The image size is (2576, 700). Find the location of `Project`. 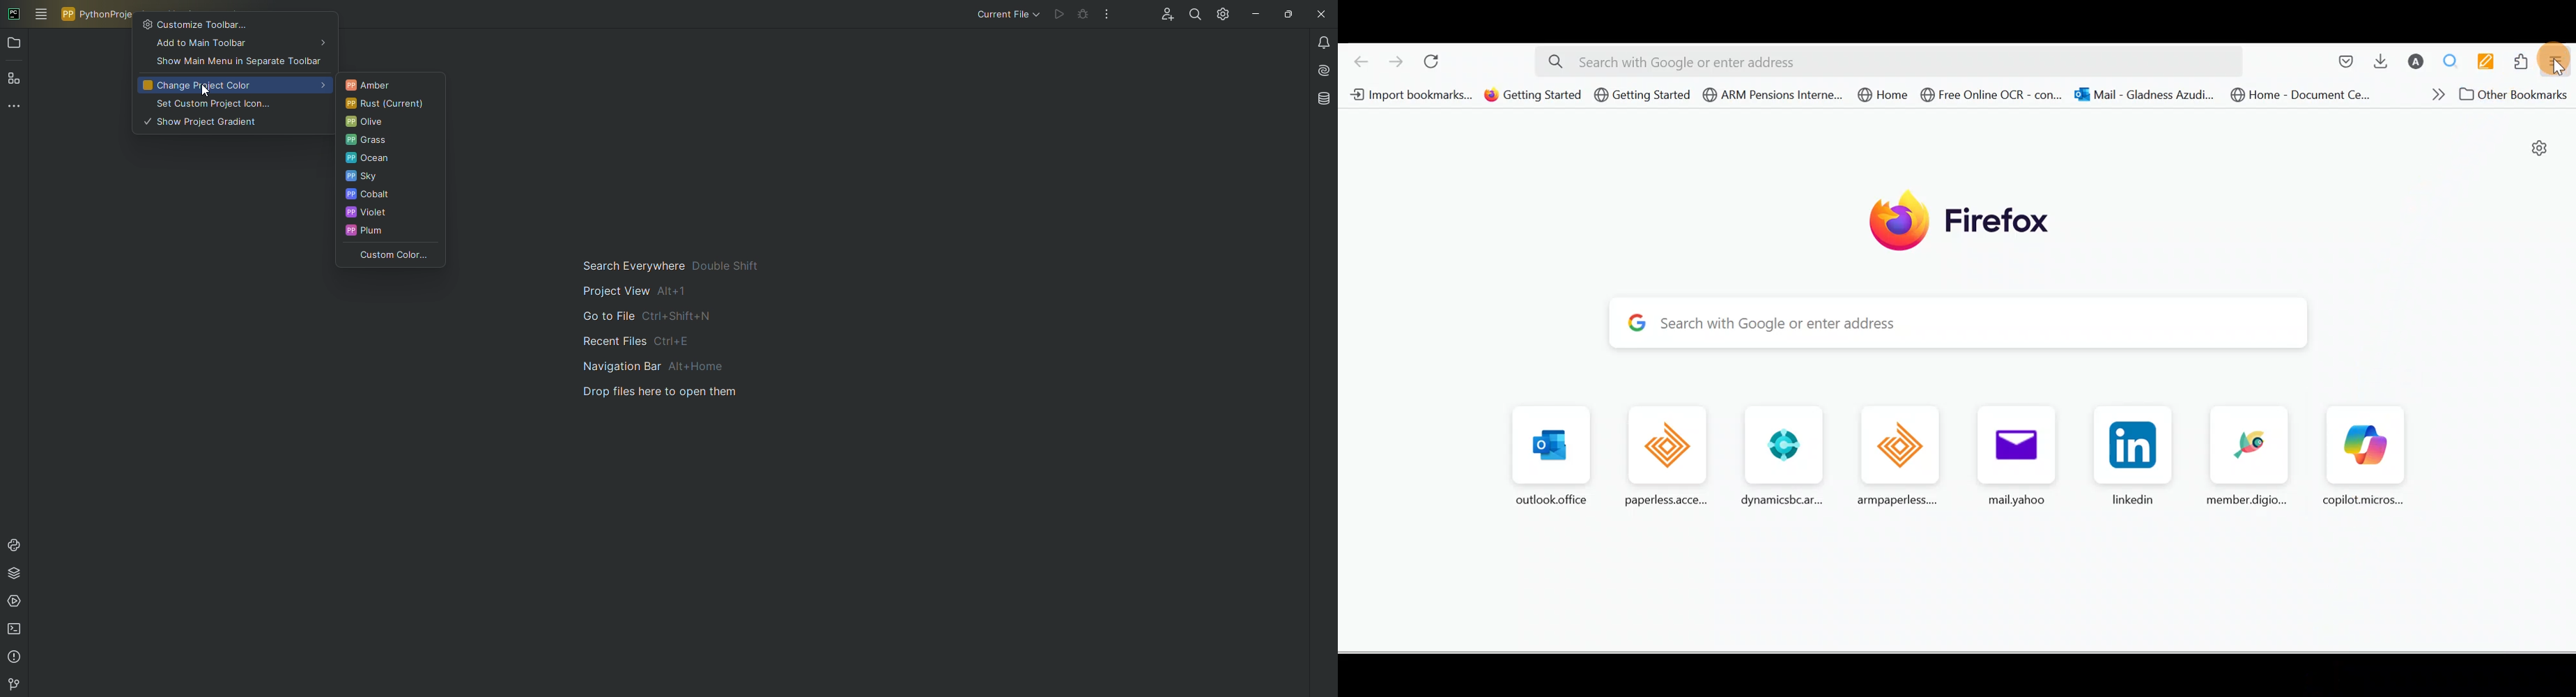

Project is located at coordinates (15, 45).